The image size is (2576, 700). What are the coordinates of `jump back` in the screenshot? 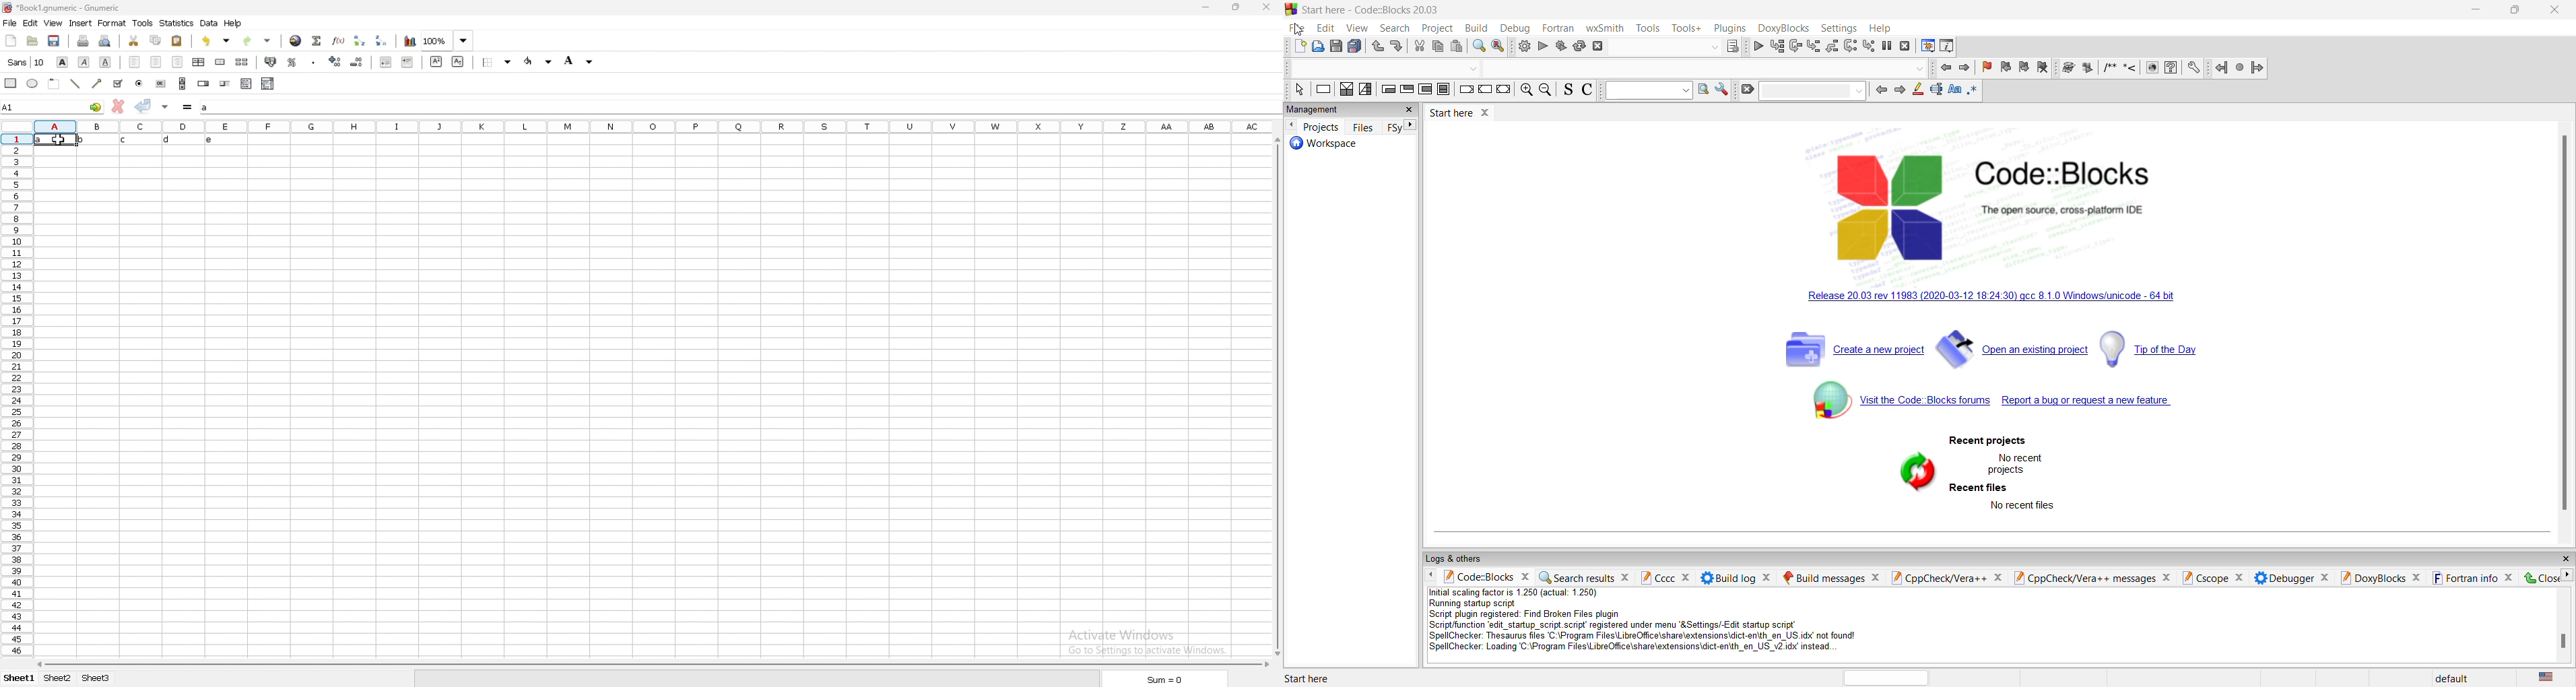 It's located at (2218, 68).